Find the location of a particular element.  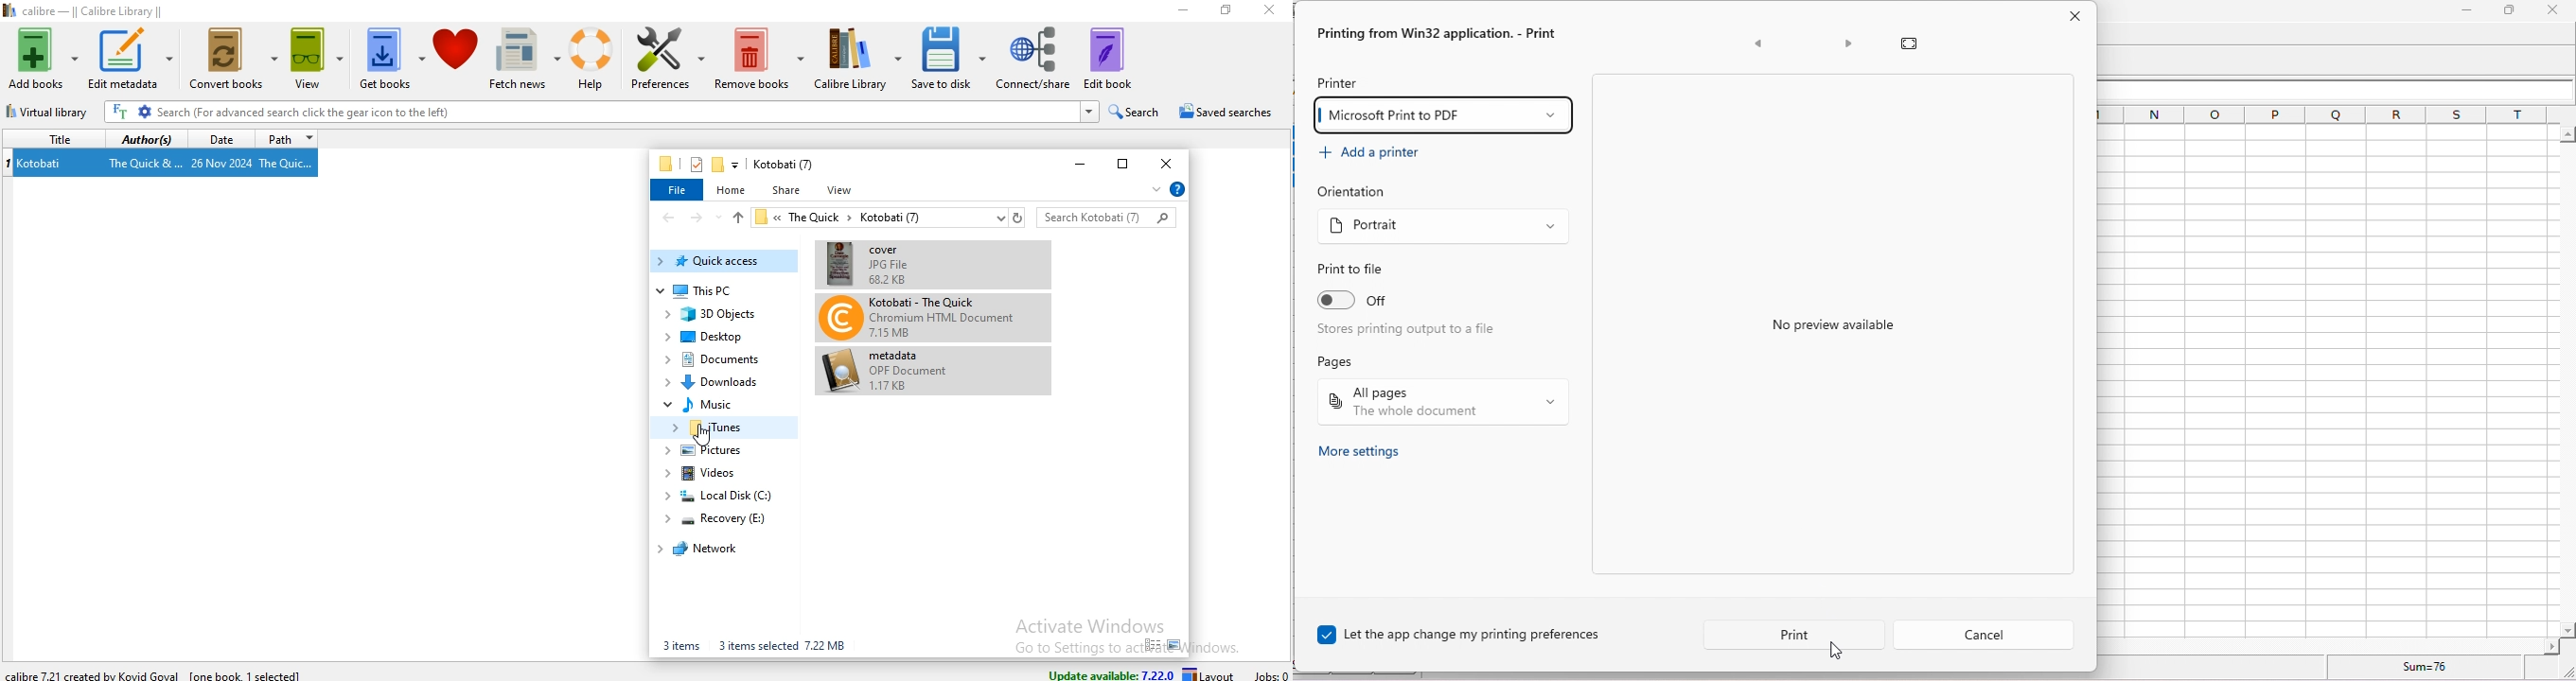

forward file path is located at coordinates (698, 218).